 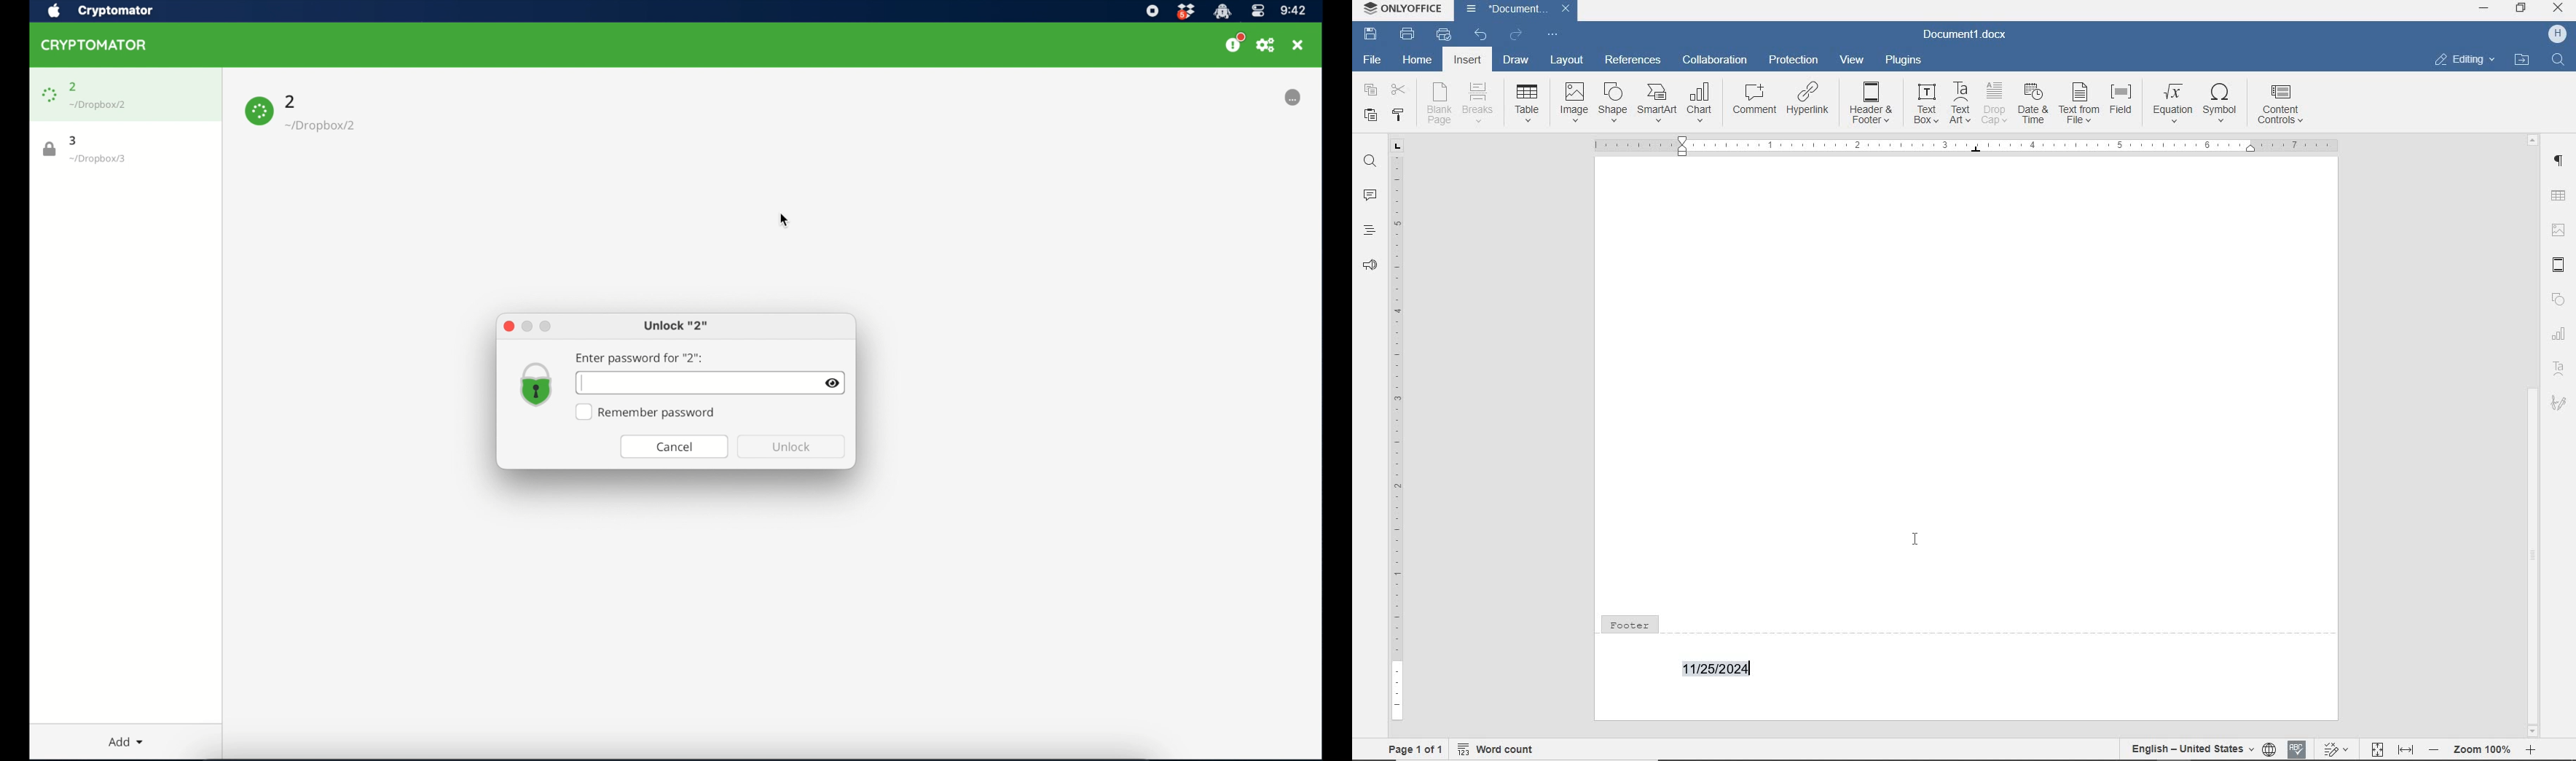 What do you see at coordinates (1961, 103) in the screenshot?
I see `text art` at bounding box center [1961, 103].